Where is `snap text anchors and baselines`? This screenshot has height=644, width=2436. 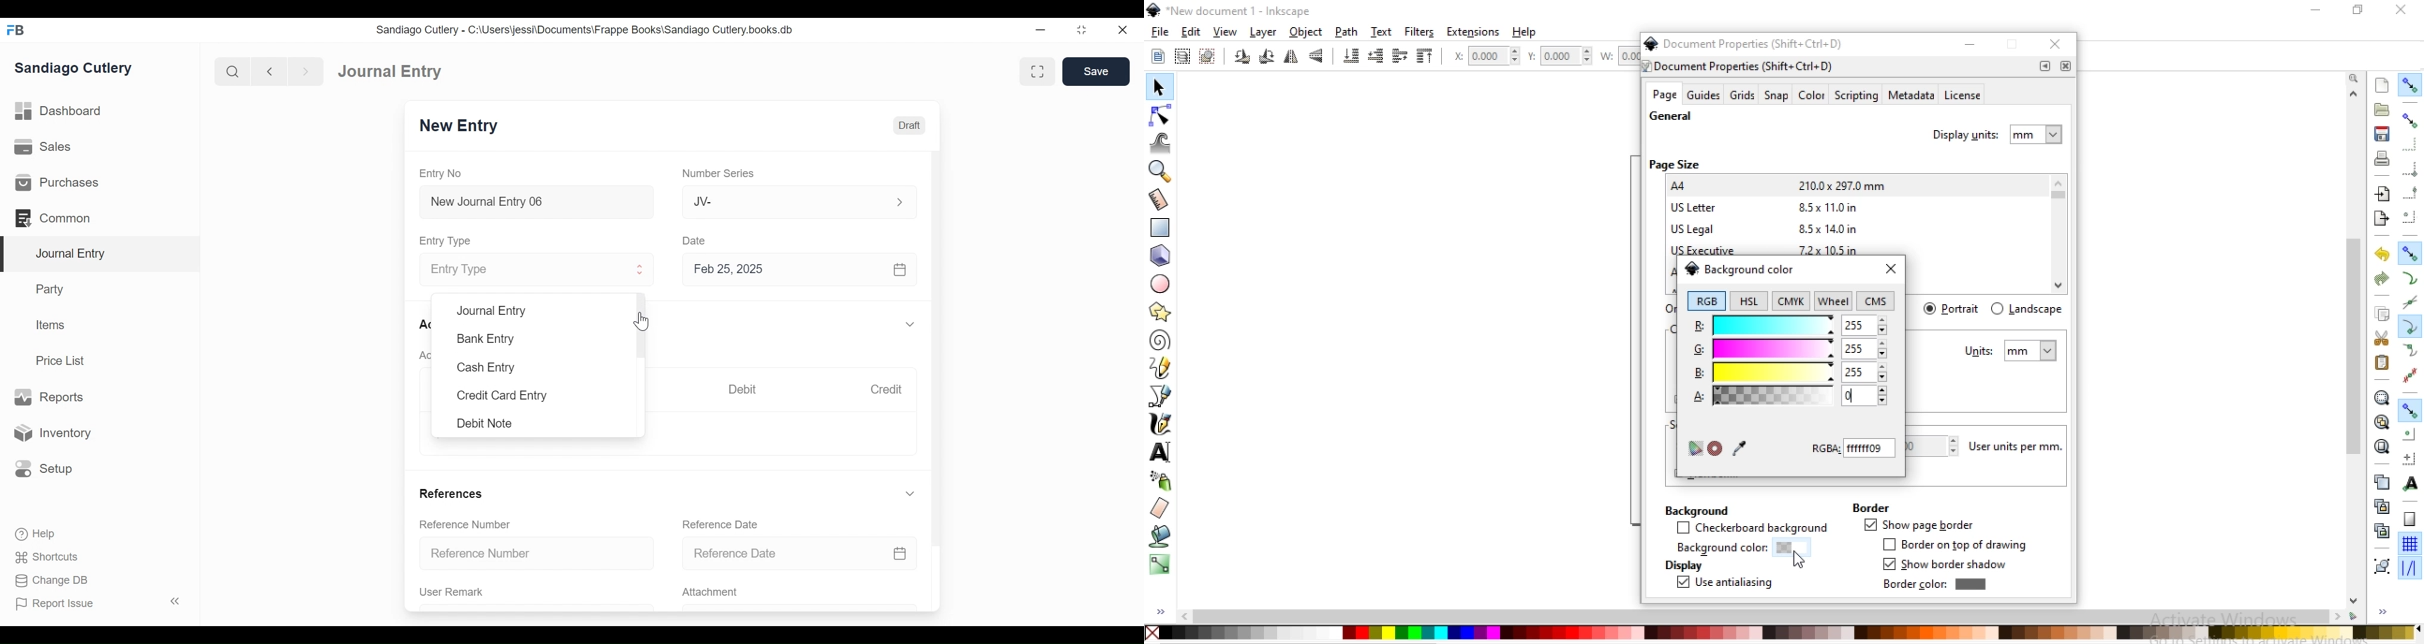
snap text anchors and baselines is located at coordinates (2408, 483).